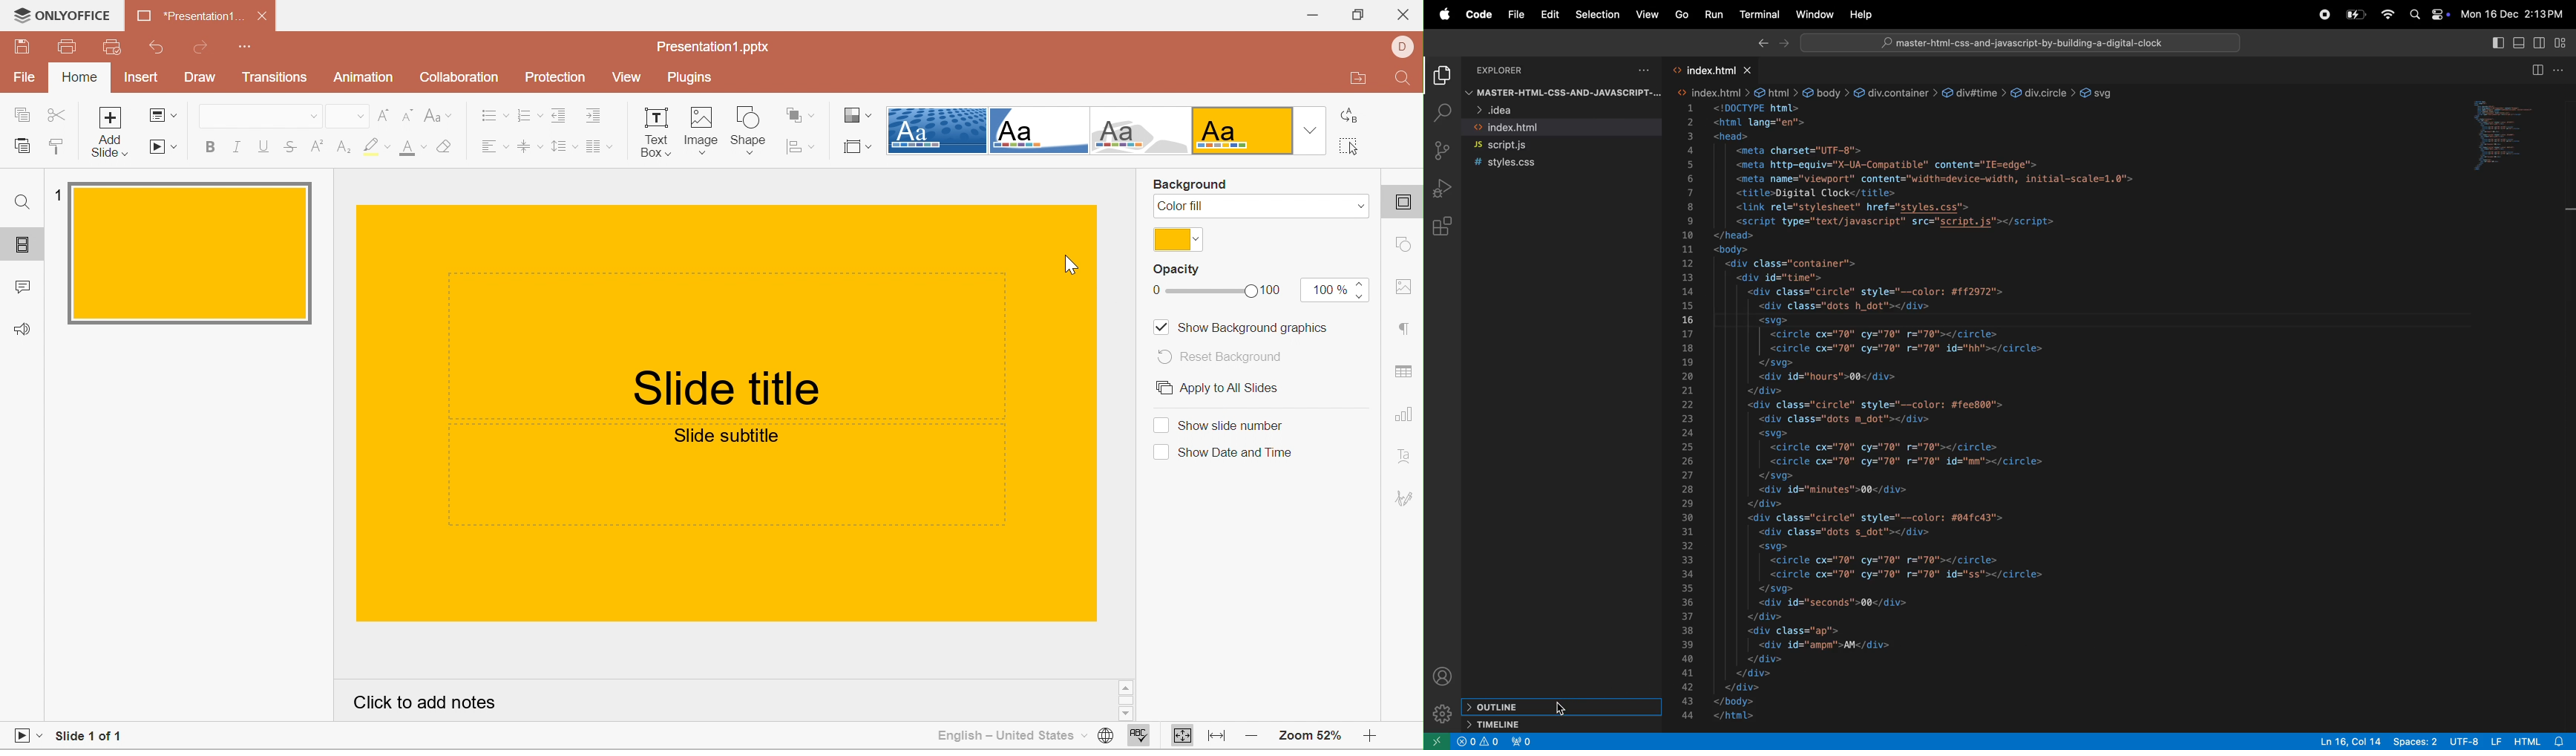 The image size is (2576, 756). Describe the element at coordinates (701, 128) in the screenshot. I see `Image` at that location.